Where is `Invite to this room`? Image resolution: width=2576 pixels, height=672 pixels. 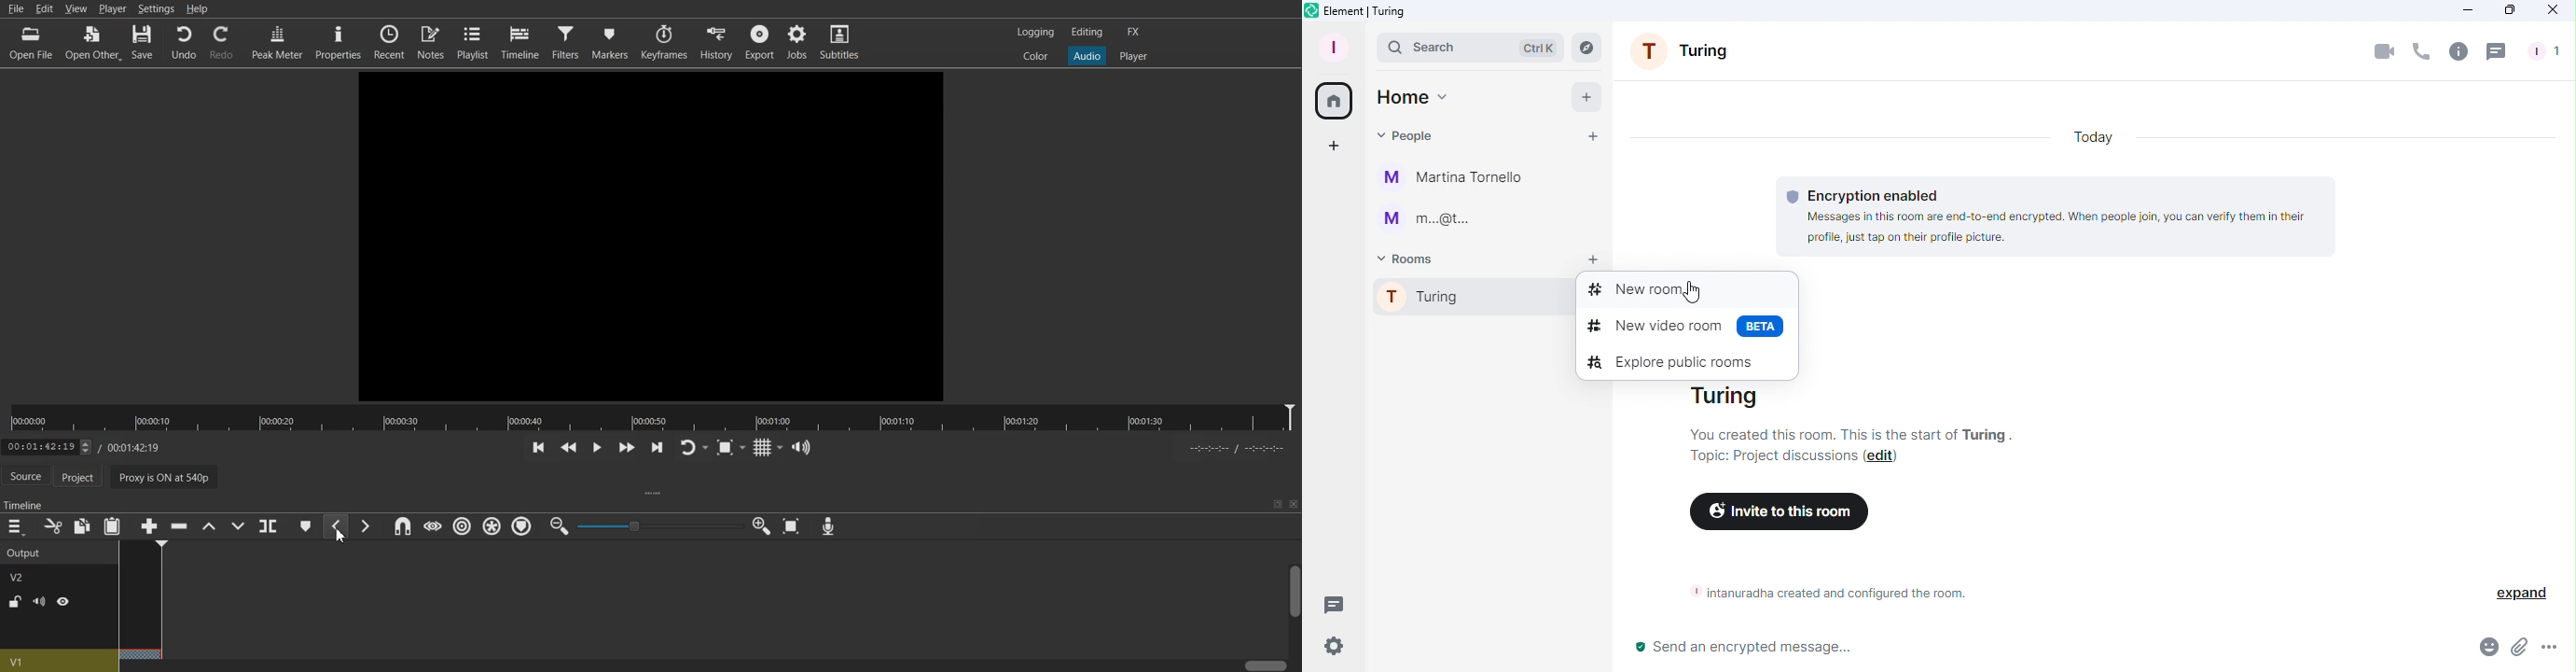 Invite to this room is located at coordinates (1776, 513).